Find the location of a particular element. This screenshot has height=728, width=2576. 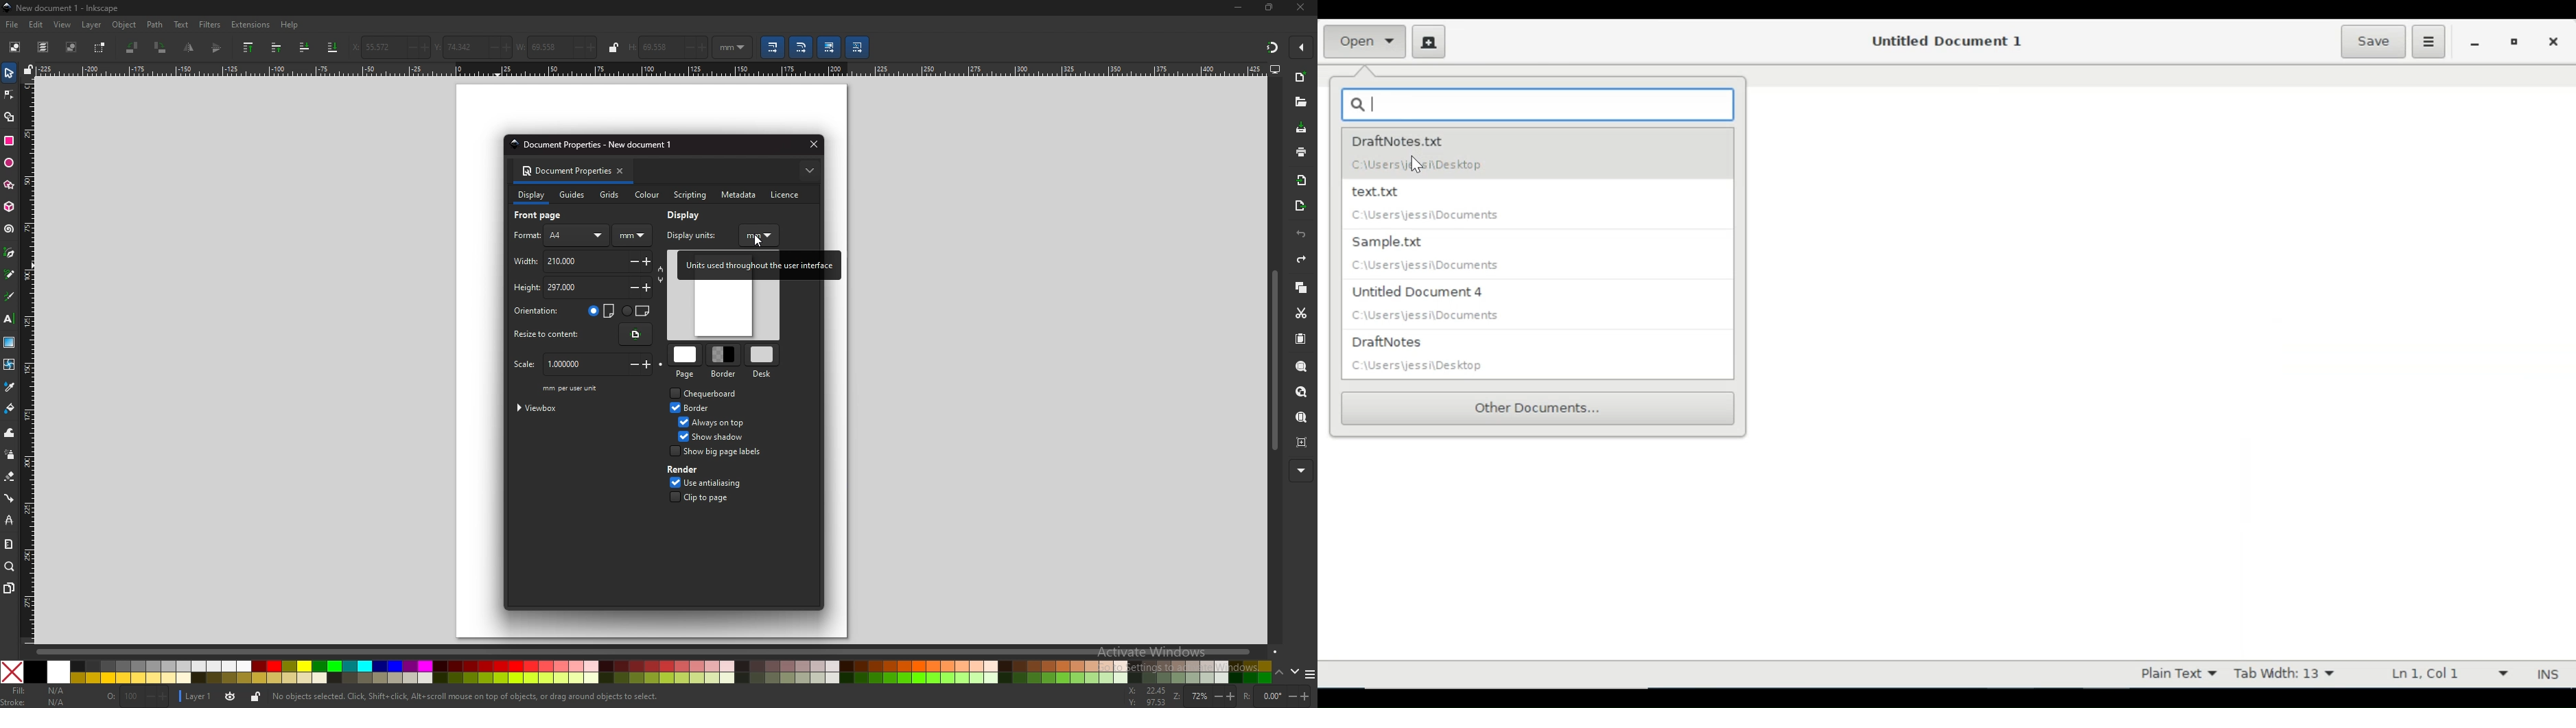

scroll bar is located at coordinates (659, 650).